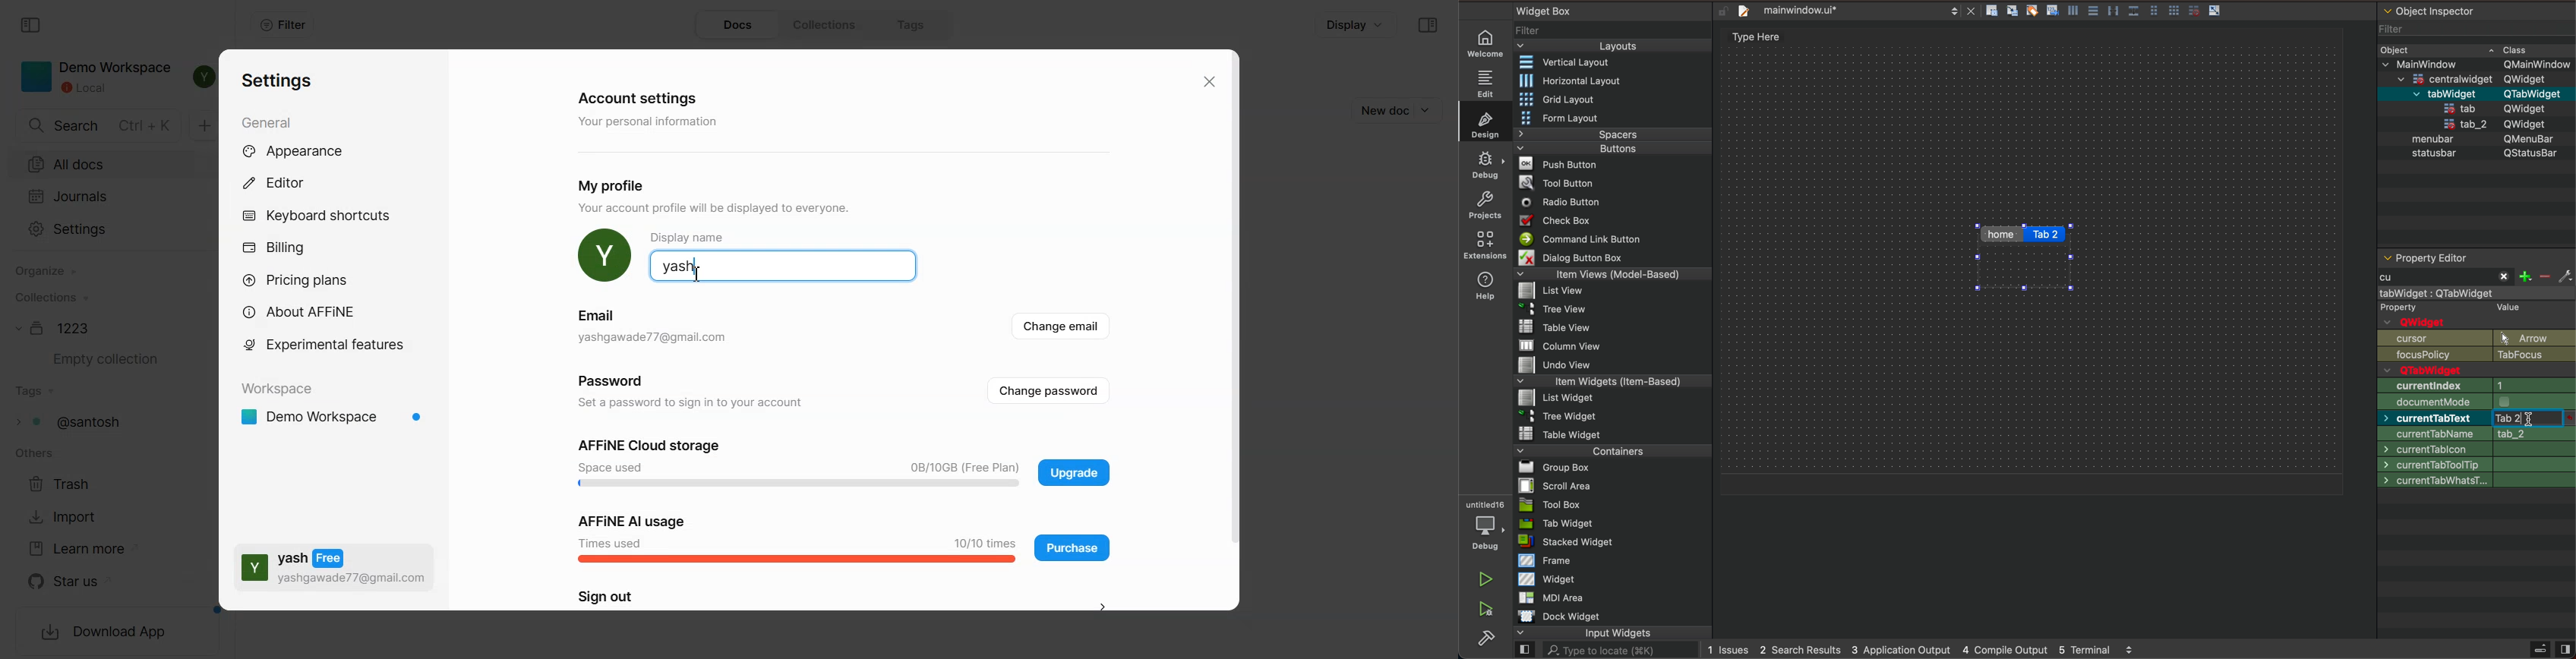 The height and width of the screenshot is (672, 2576). Describe the element at coordinates (2528, 420) in the screenshot. I see `typing ` at that location.